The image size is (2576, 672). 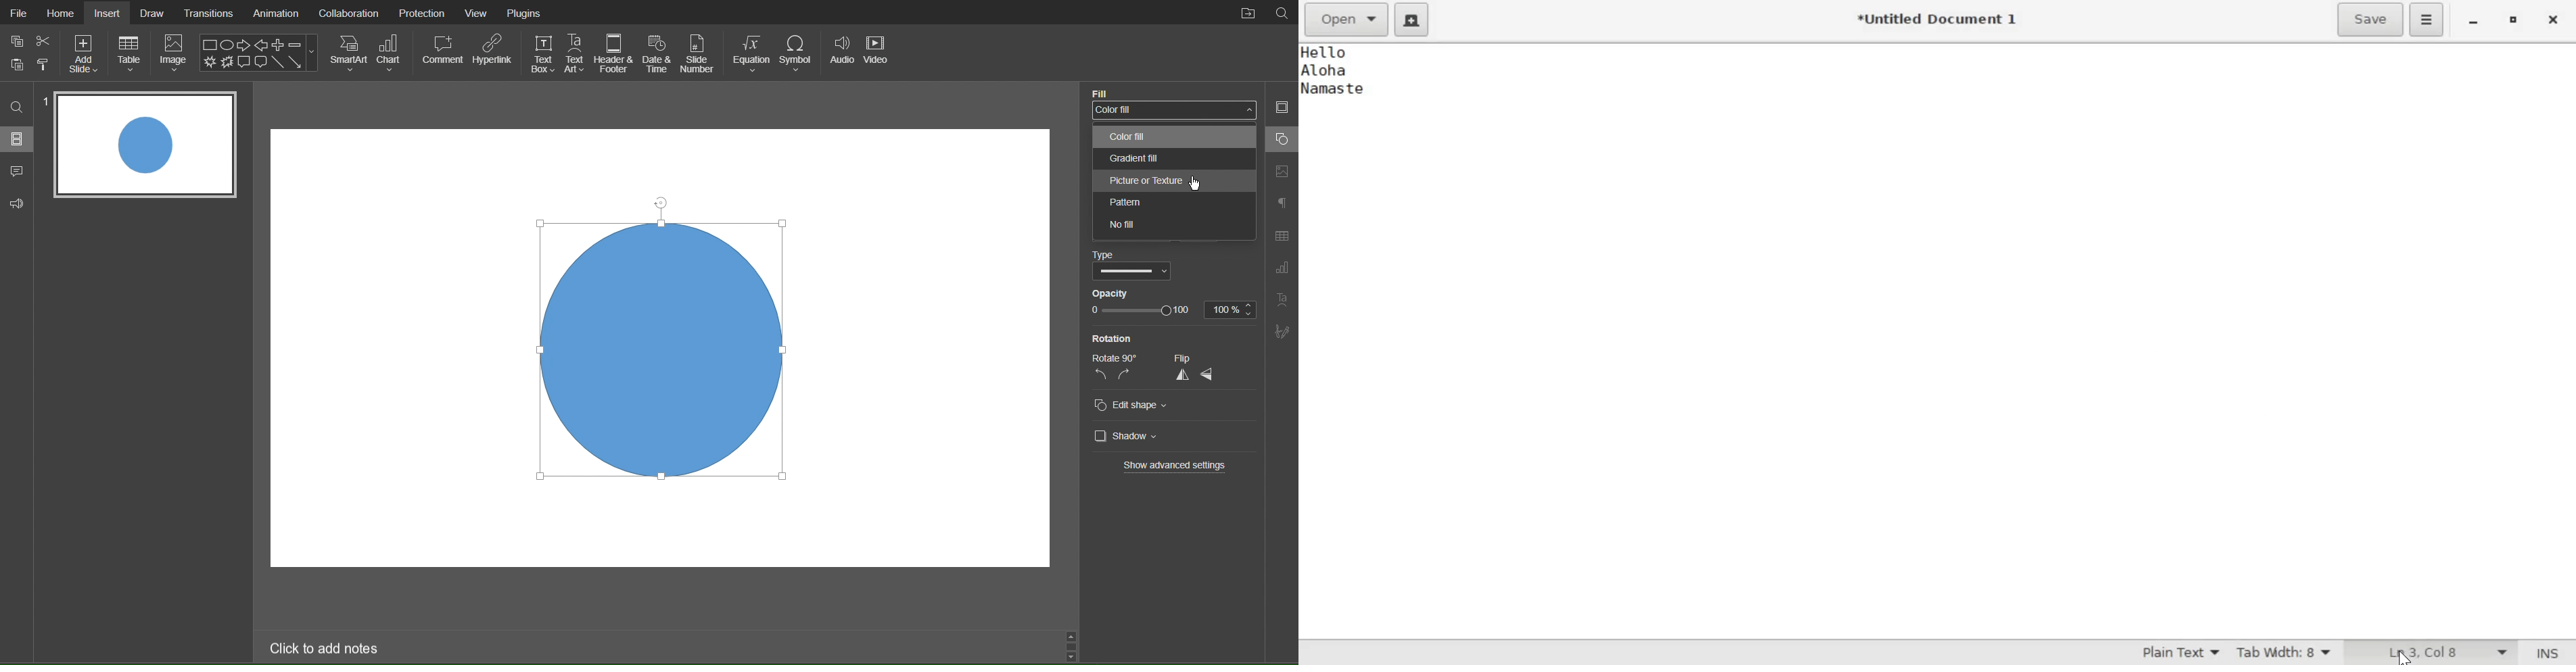 What do you see at coordinates (1281, 140) in the screenshot?
I see `Shape Settings` at bounding box center [1281, 140].